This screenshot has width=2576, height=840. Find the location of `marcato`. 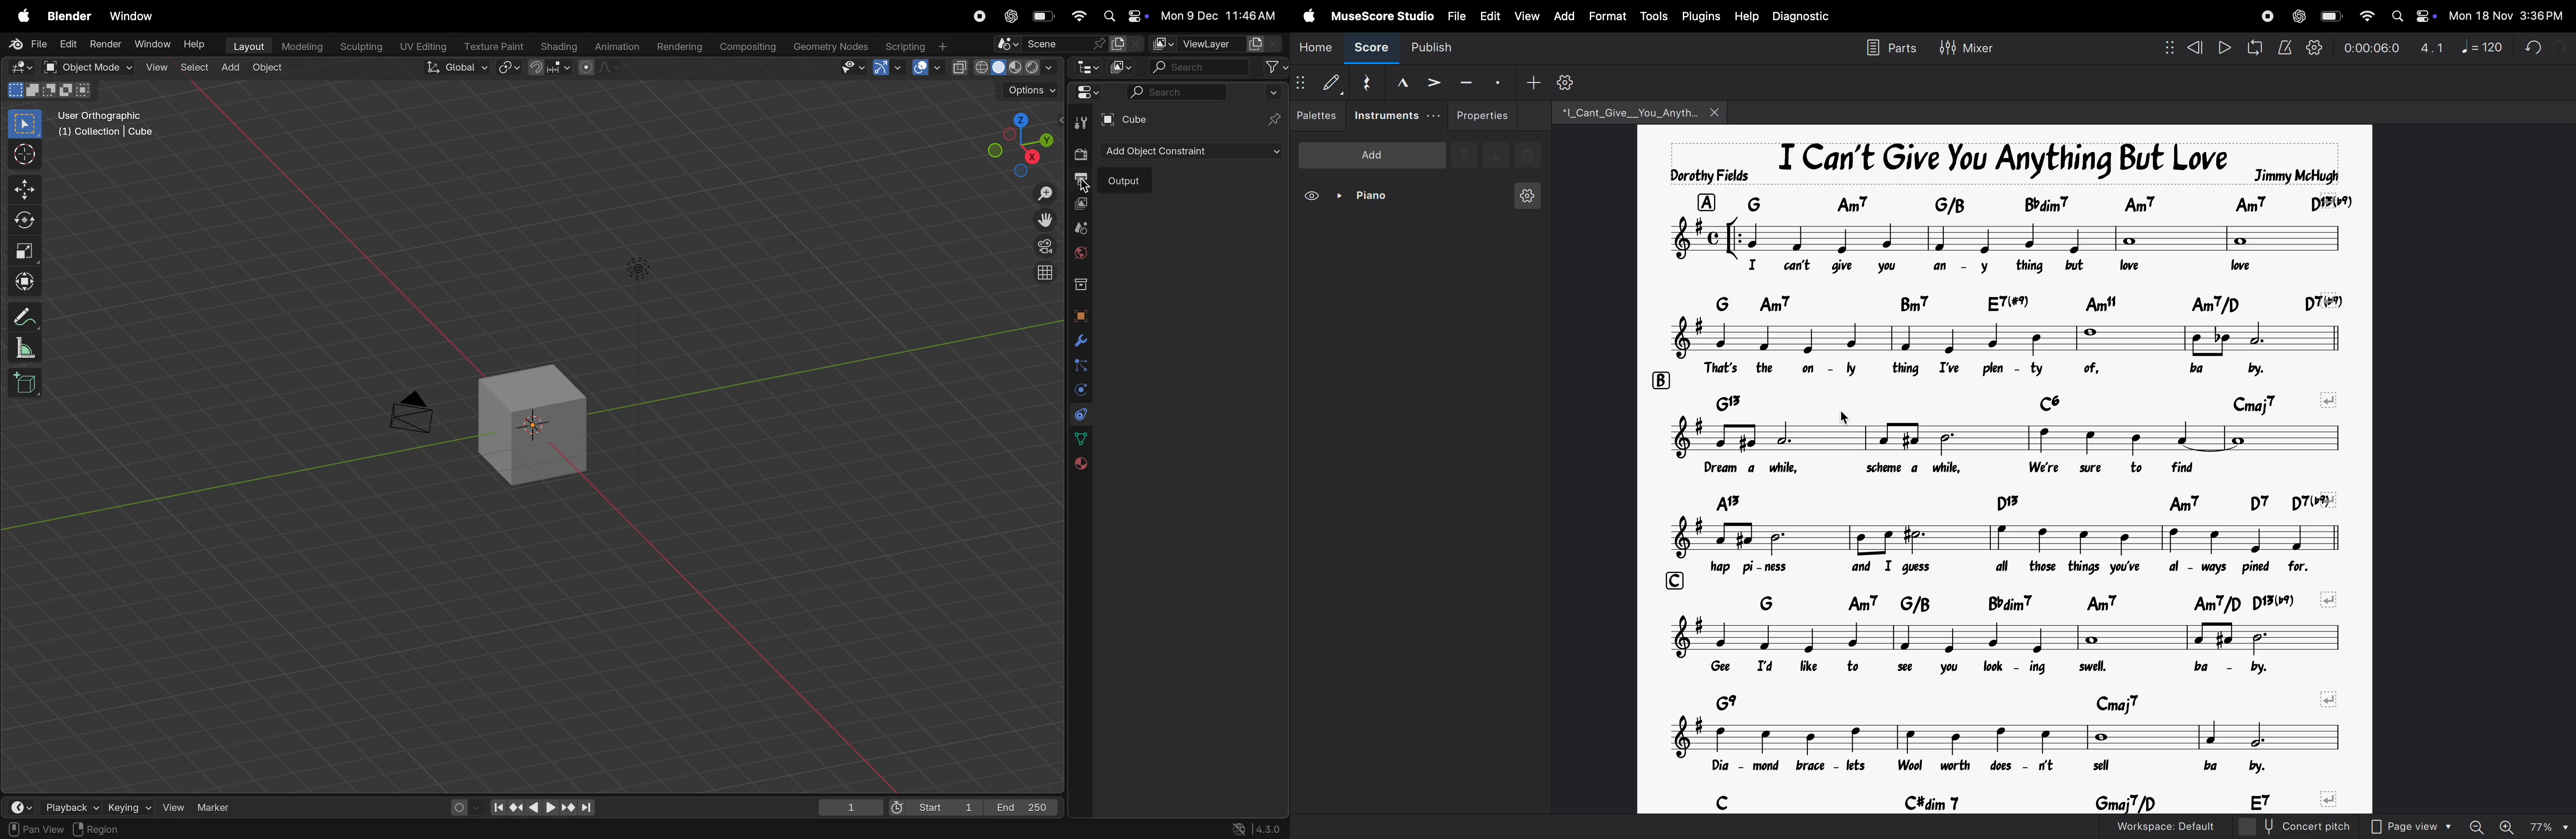

marcato is located at coordinates (1402, 84).